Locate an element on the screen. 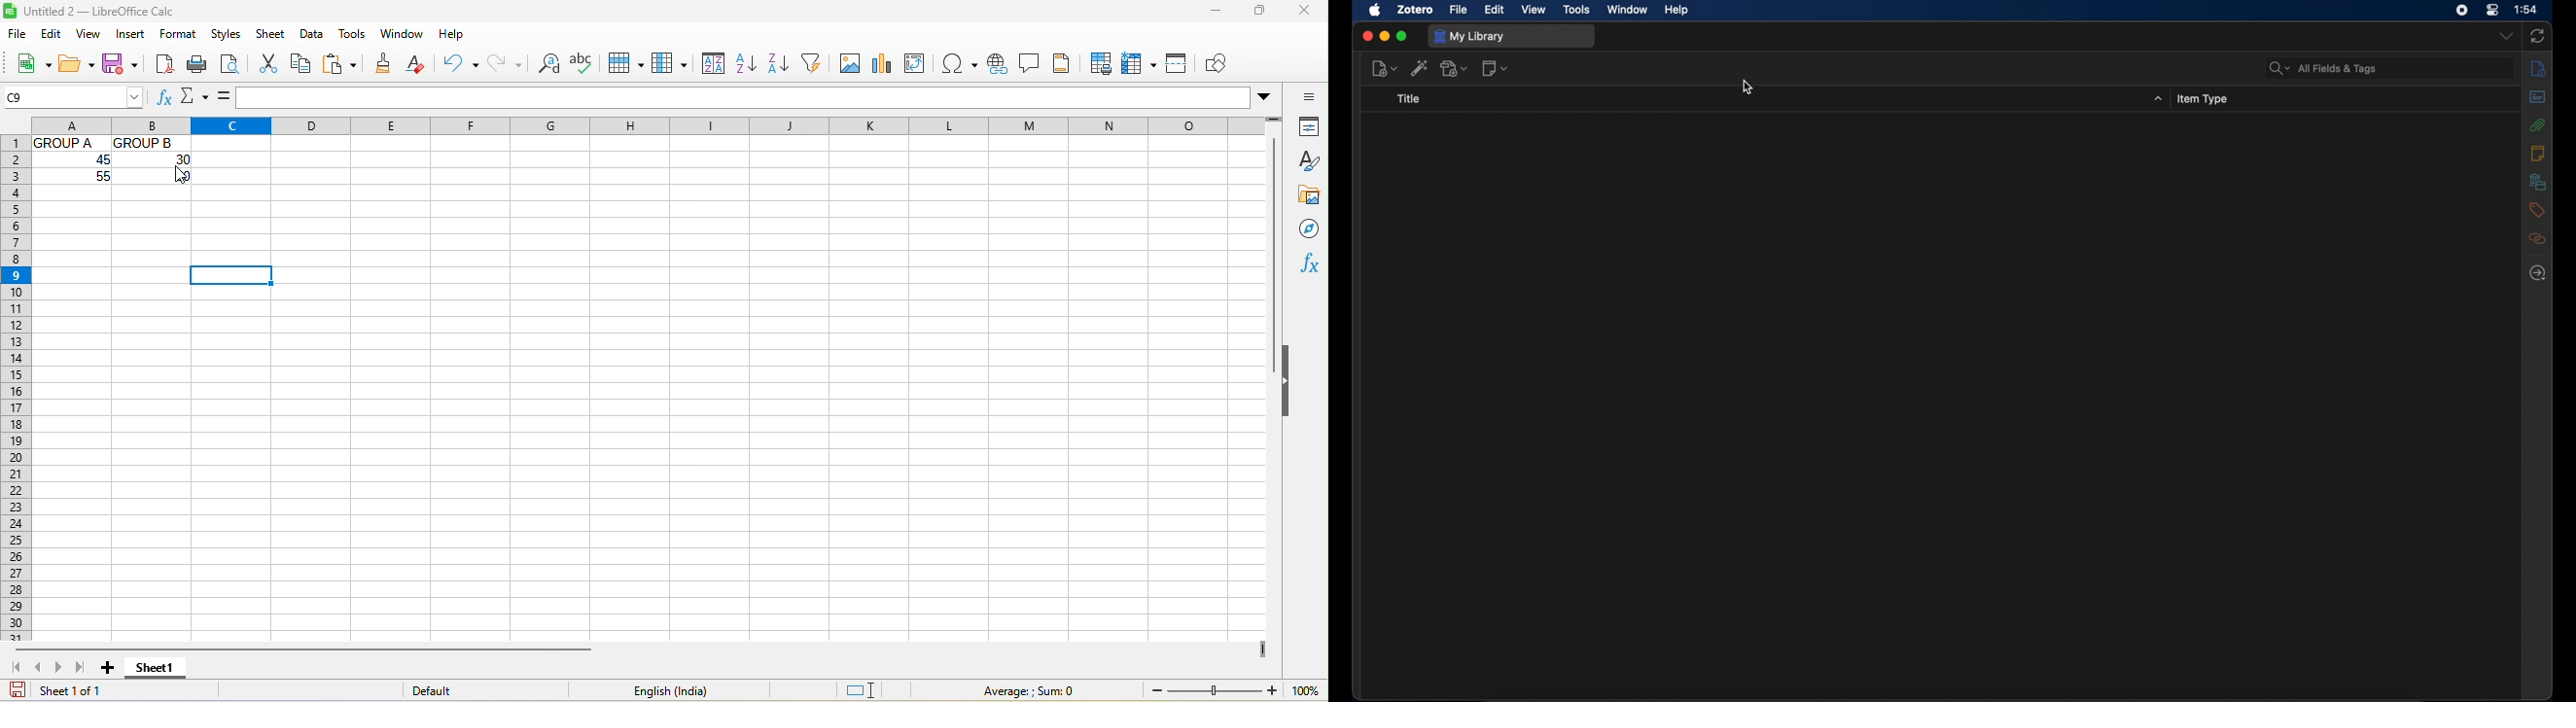 Image resolution: width=2576 pixels, height=728 pixels. minimize is located at coordinates (1384, 36).